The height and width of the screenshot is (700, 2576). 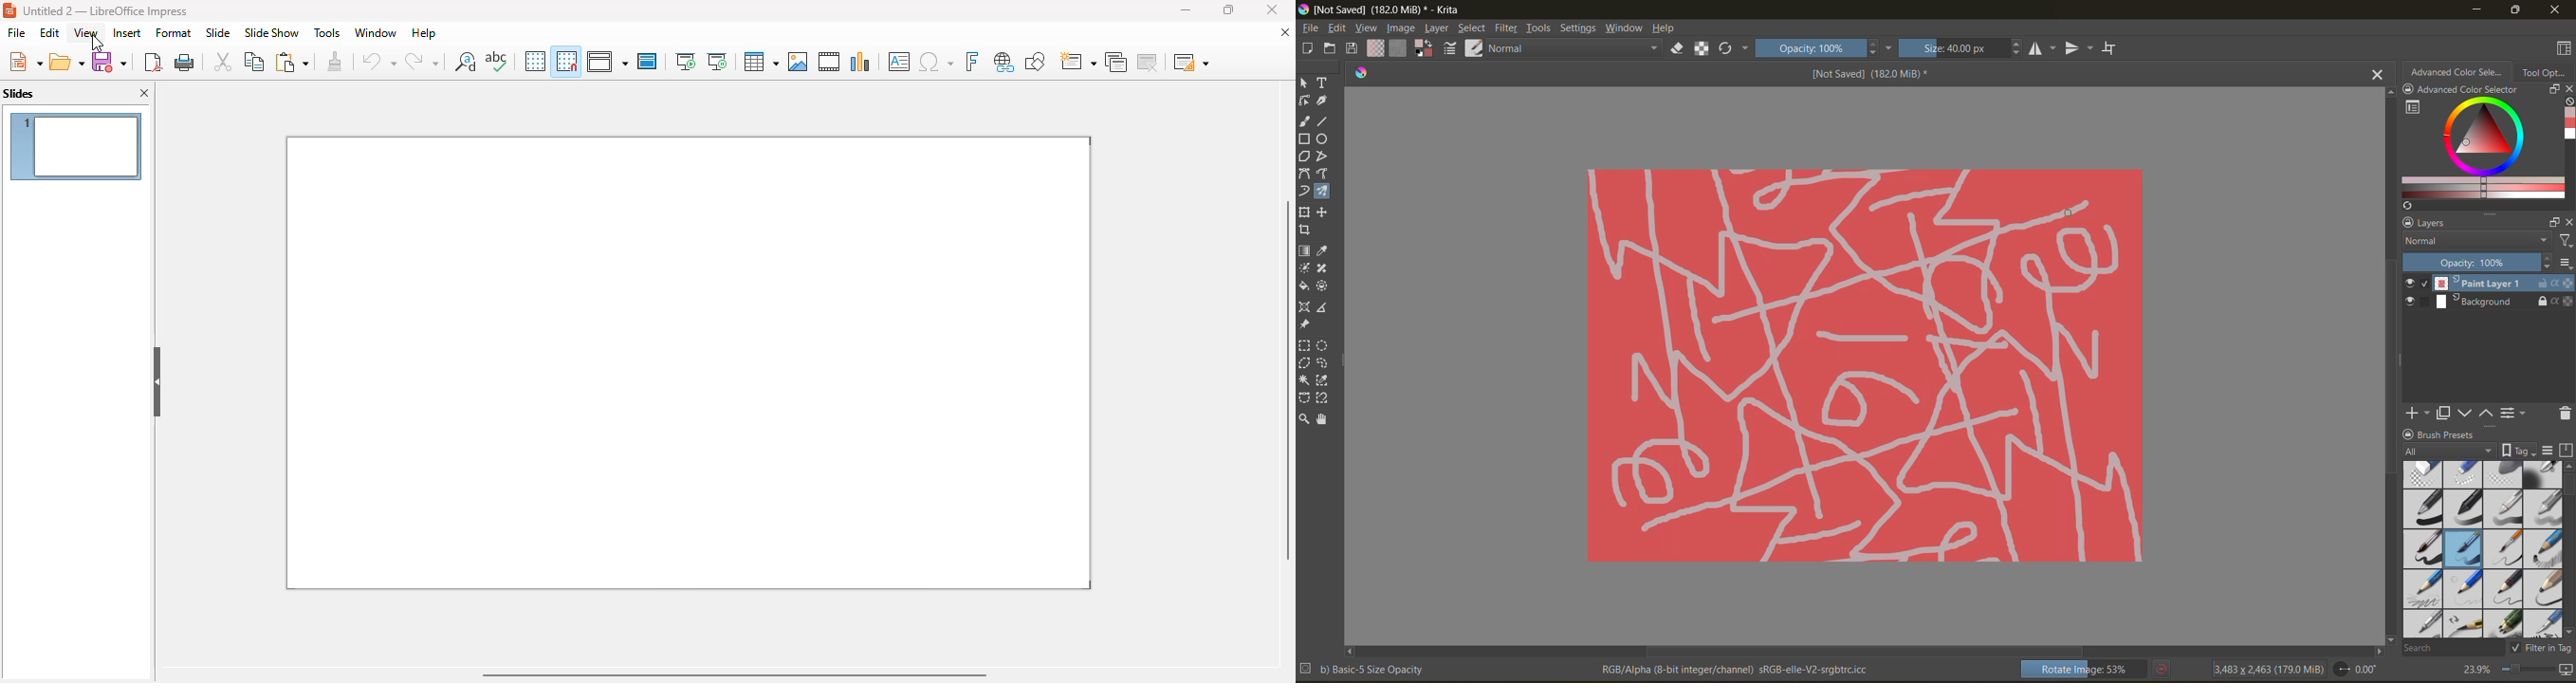 I want to click on undo, so click(x=377, y=62).